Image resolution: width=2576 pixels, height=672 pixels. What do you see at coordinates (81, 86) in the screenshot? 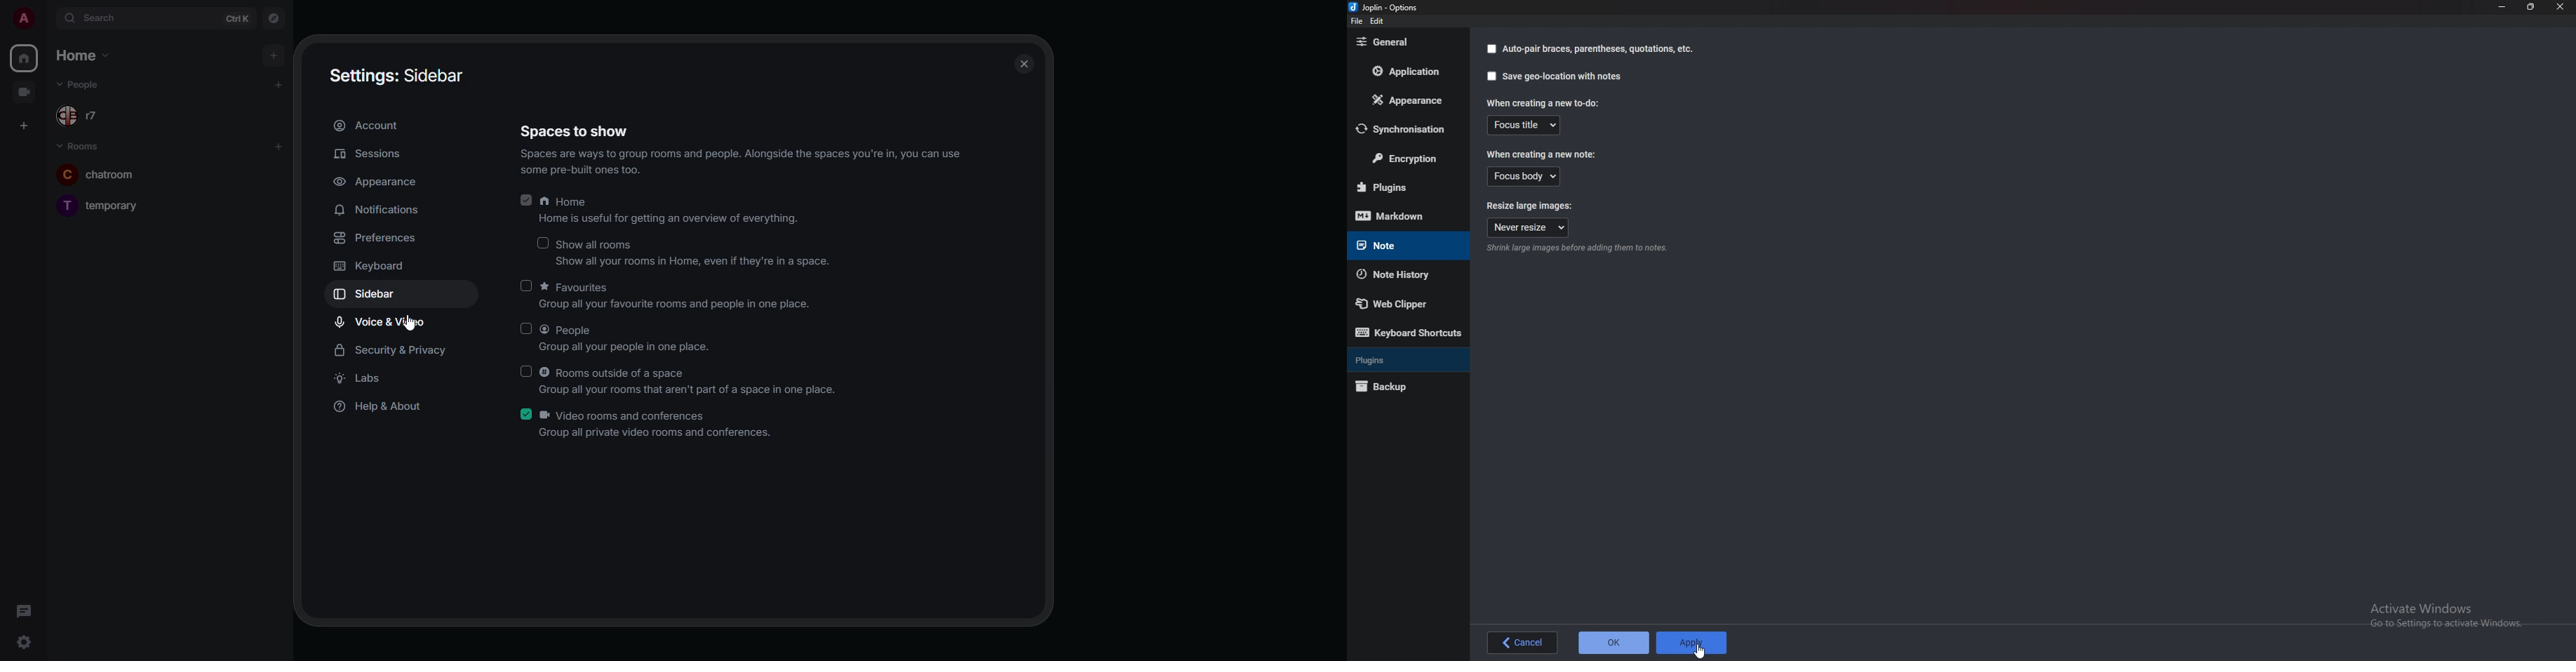
I see `people` at bounding box center [81, 86].